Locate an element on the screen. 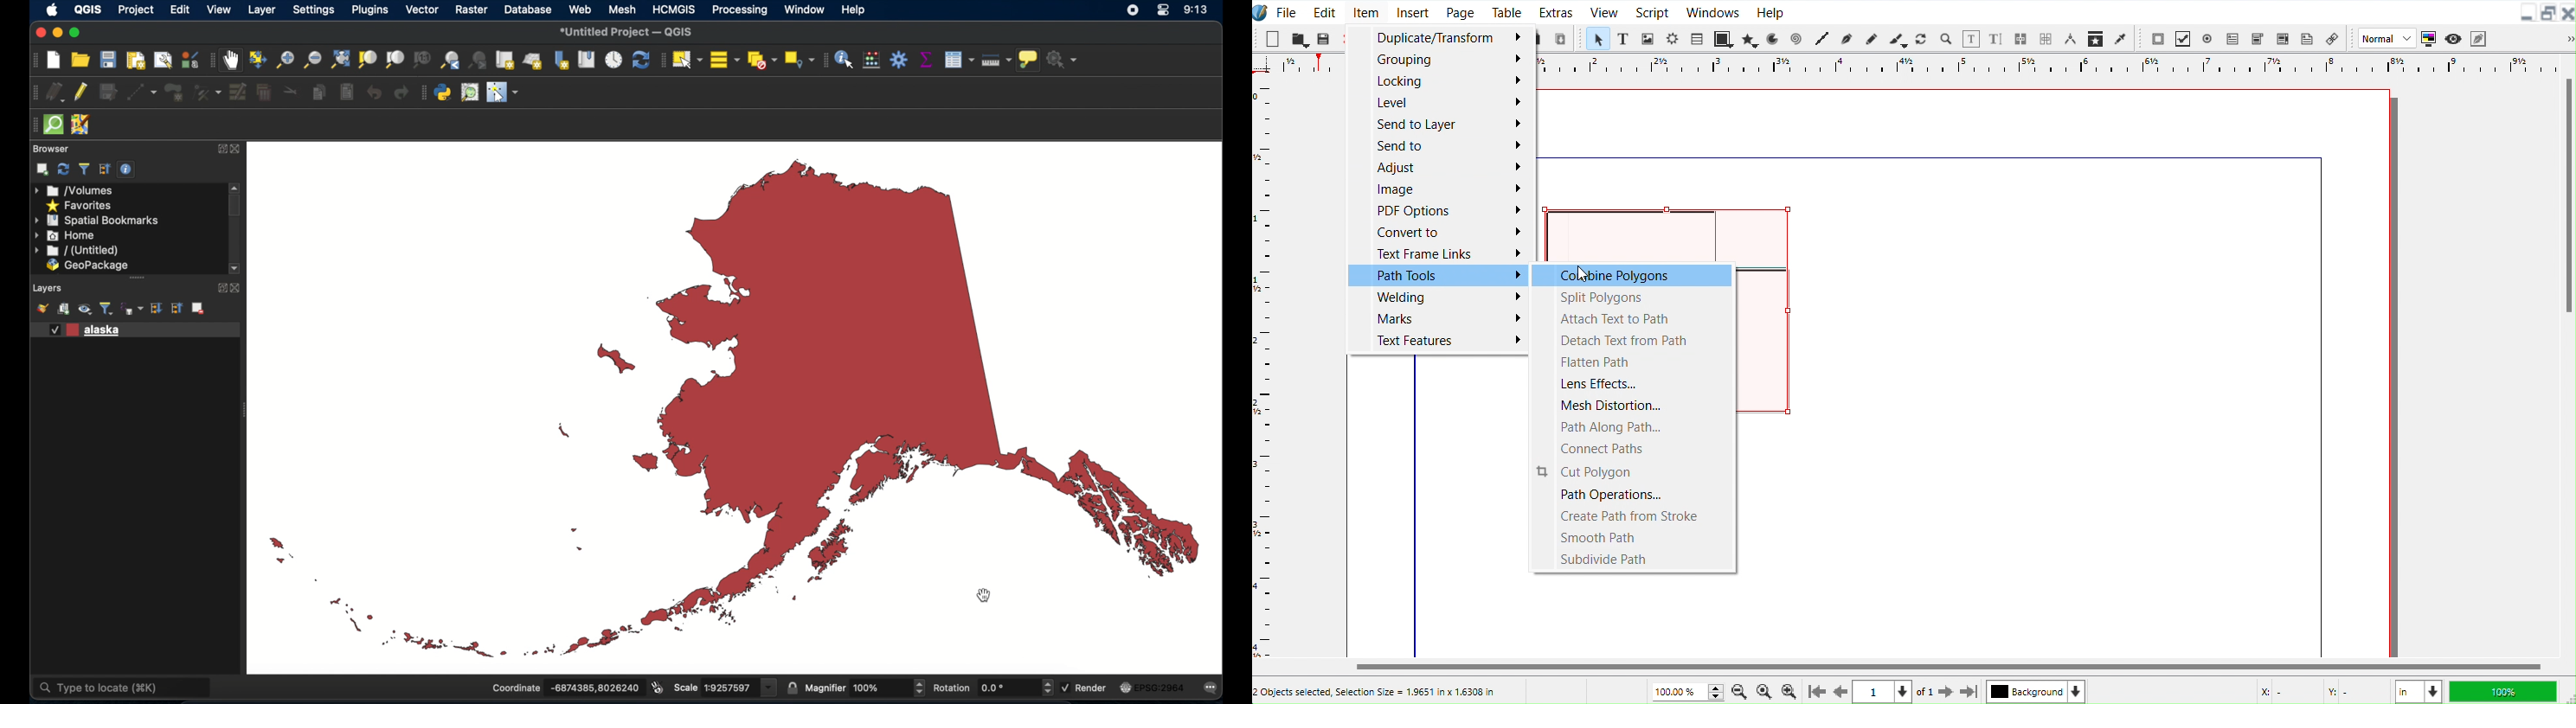 The width and height of the screenshot is (2576, 728). Copy Item Properties is located at coordinates (2097, 38).